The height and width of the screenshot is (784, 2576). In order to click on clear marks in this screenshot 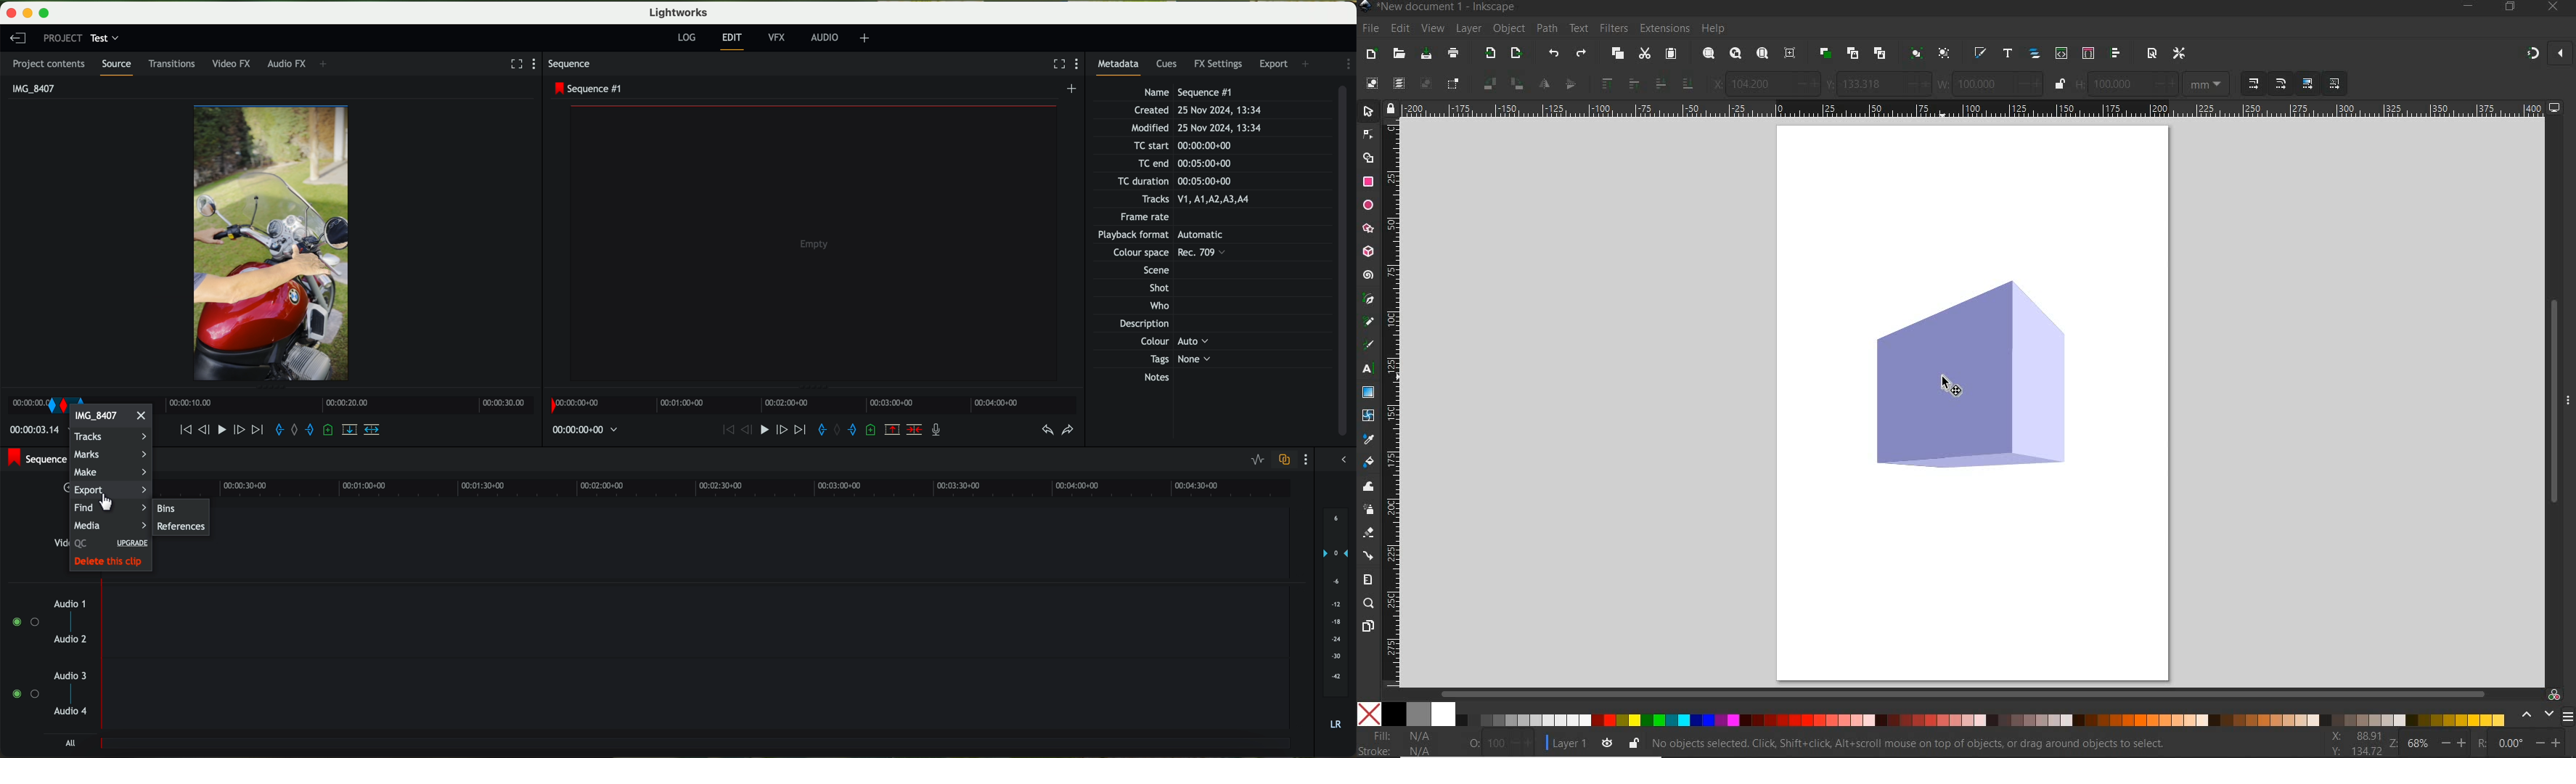, I will do `click(298, 430)`.